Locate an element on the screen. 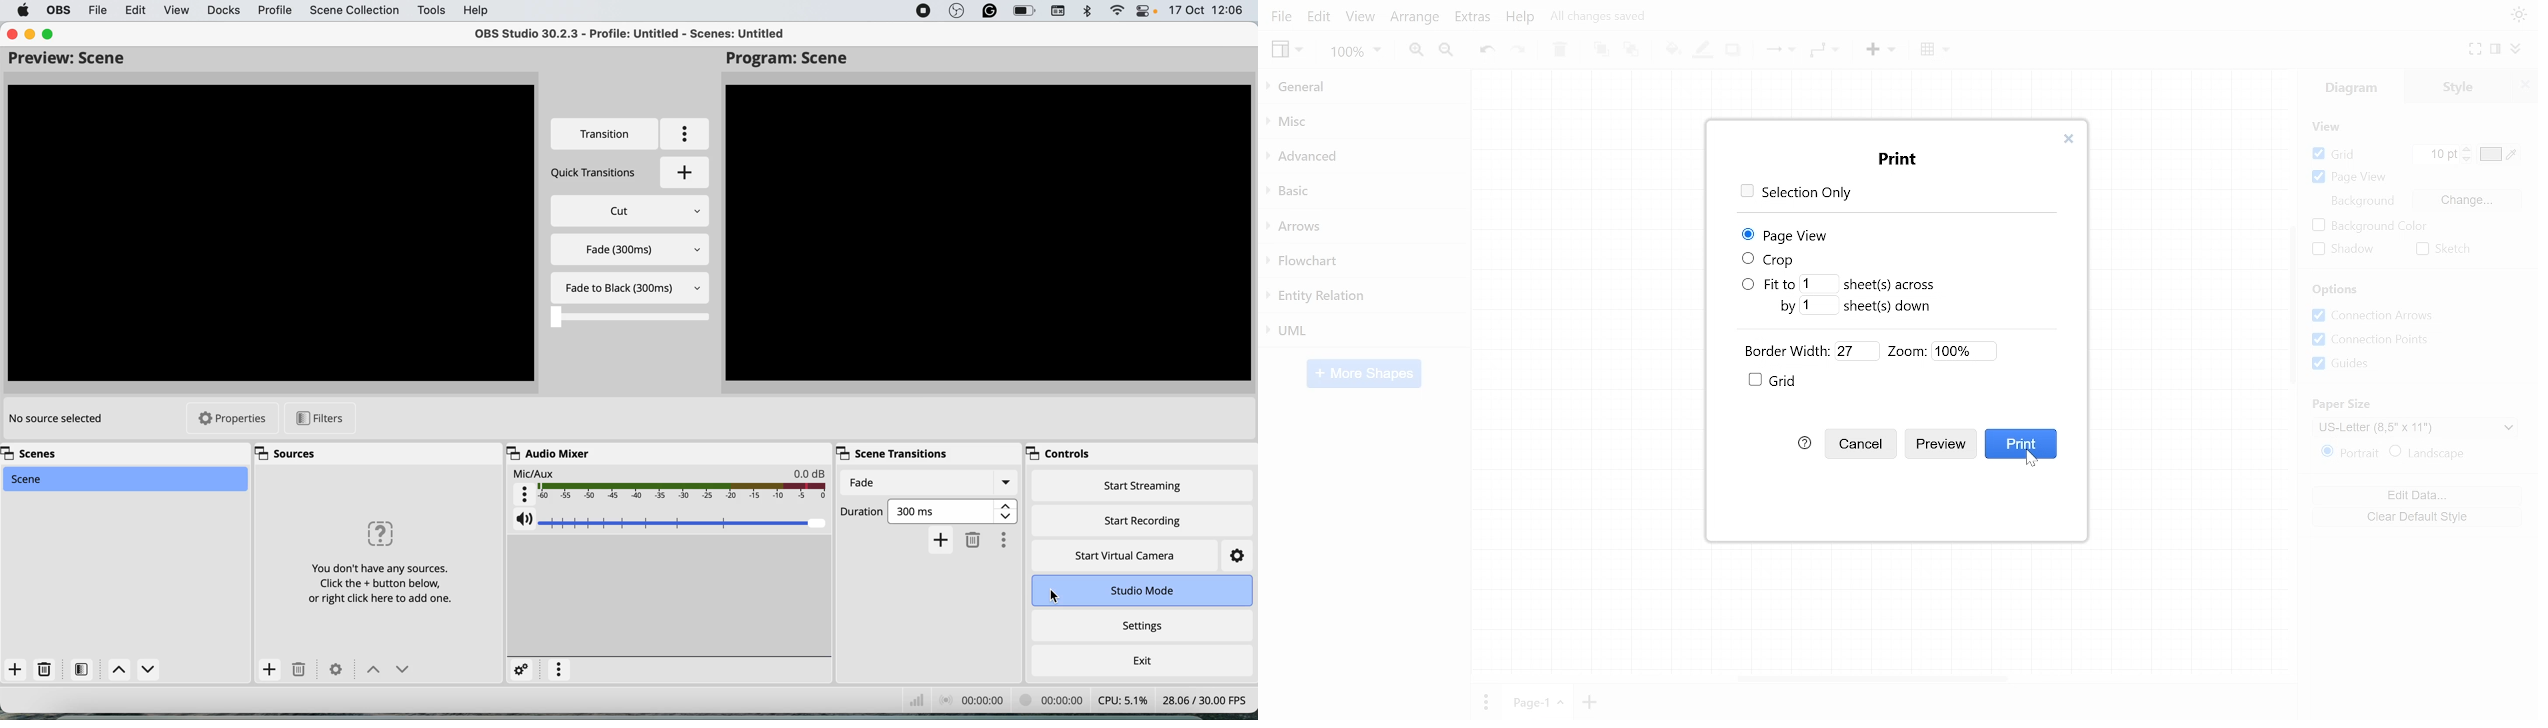 The width and height of the screenshot is (2548, 728). Vertical scrollbar is located at coordinates (2295, 306).